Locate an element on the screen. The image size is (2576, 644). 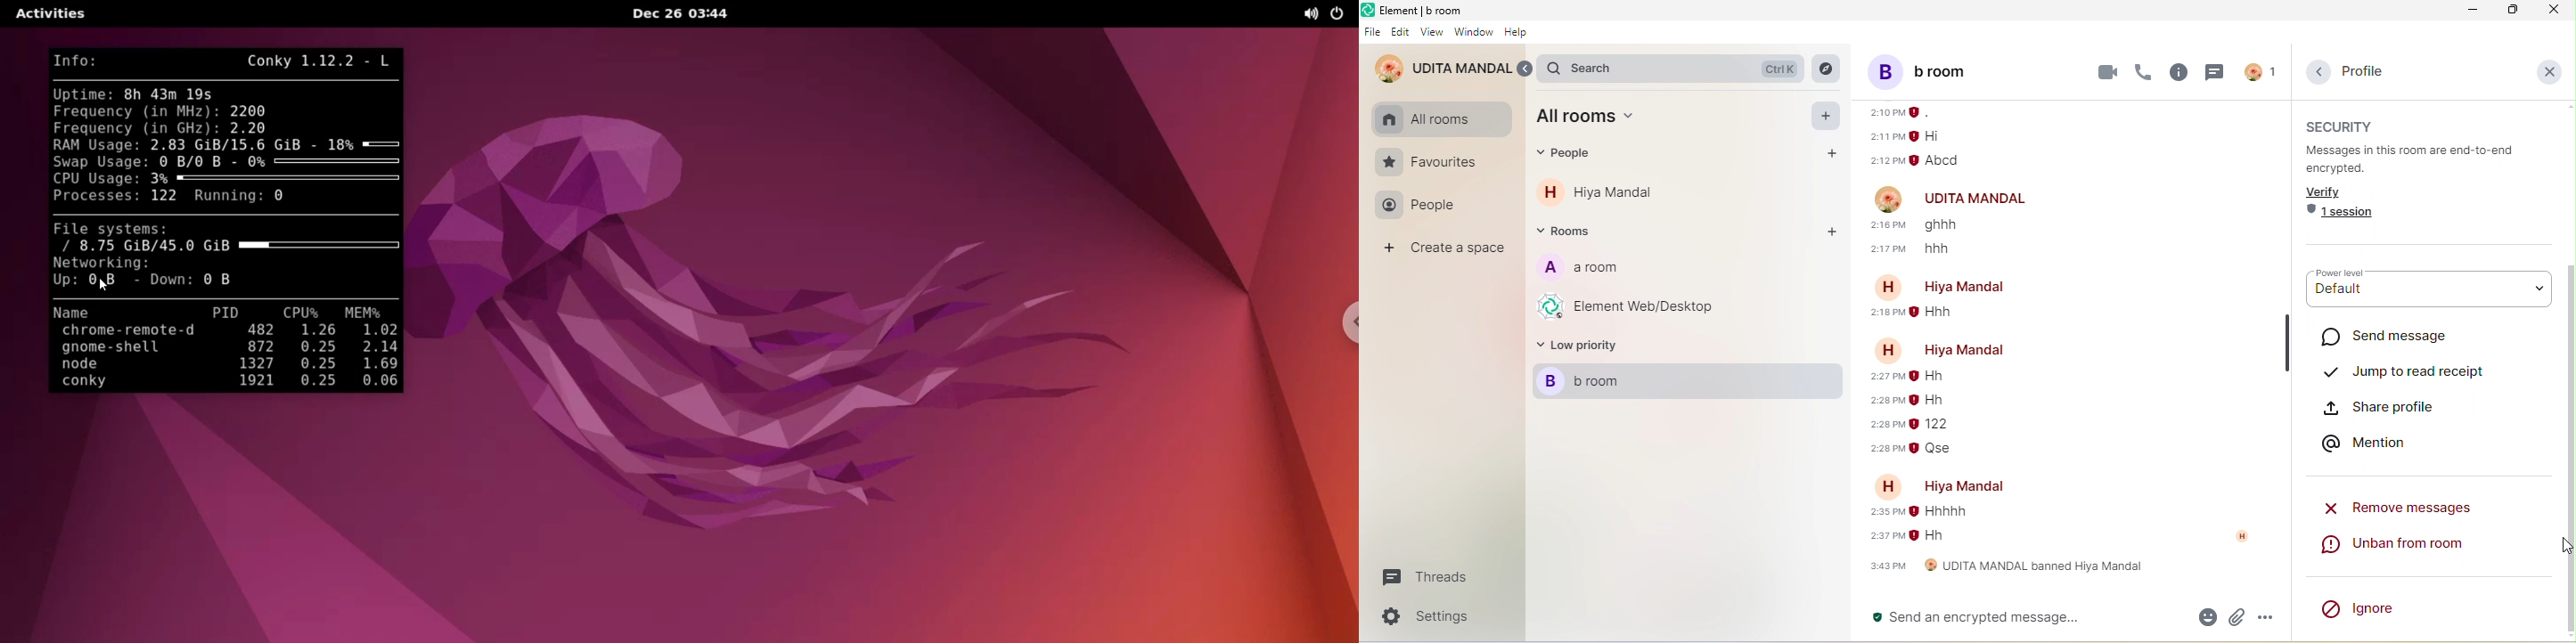
add people is located at coordinates (1828, 153).